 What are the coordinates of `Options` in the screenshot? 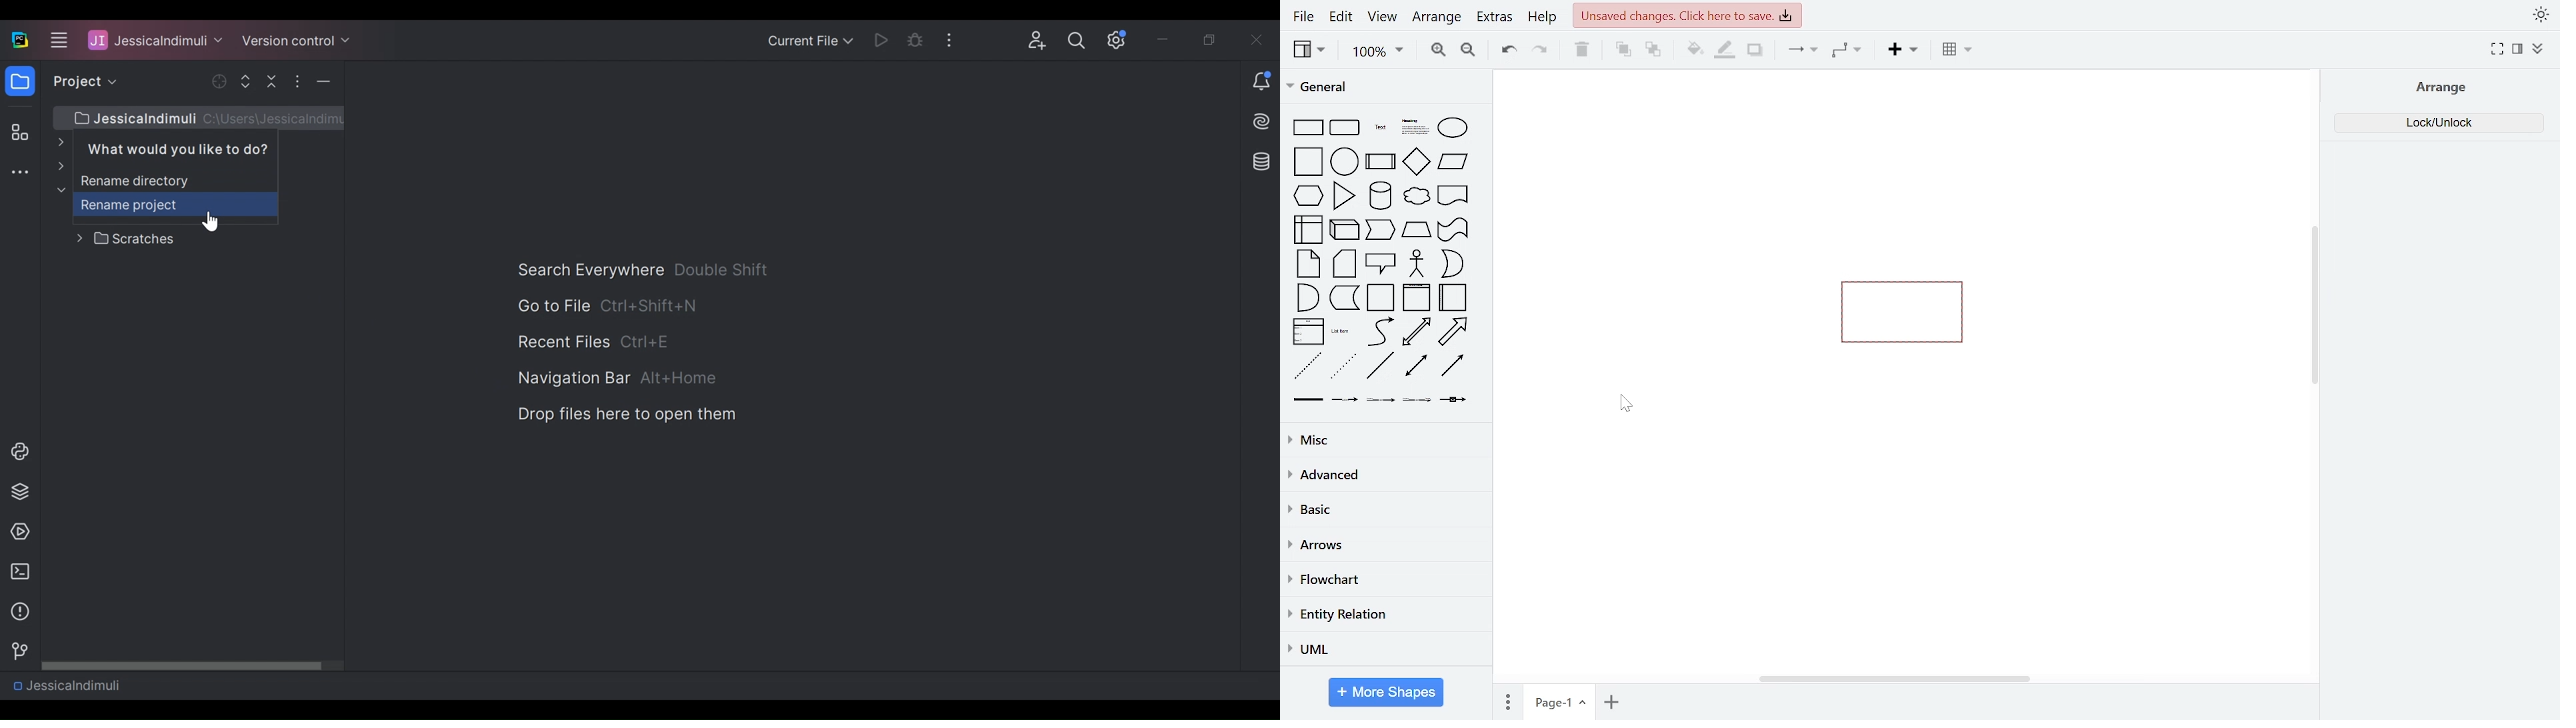 It's located at (297, 81).